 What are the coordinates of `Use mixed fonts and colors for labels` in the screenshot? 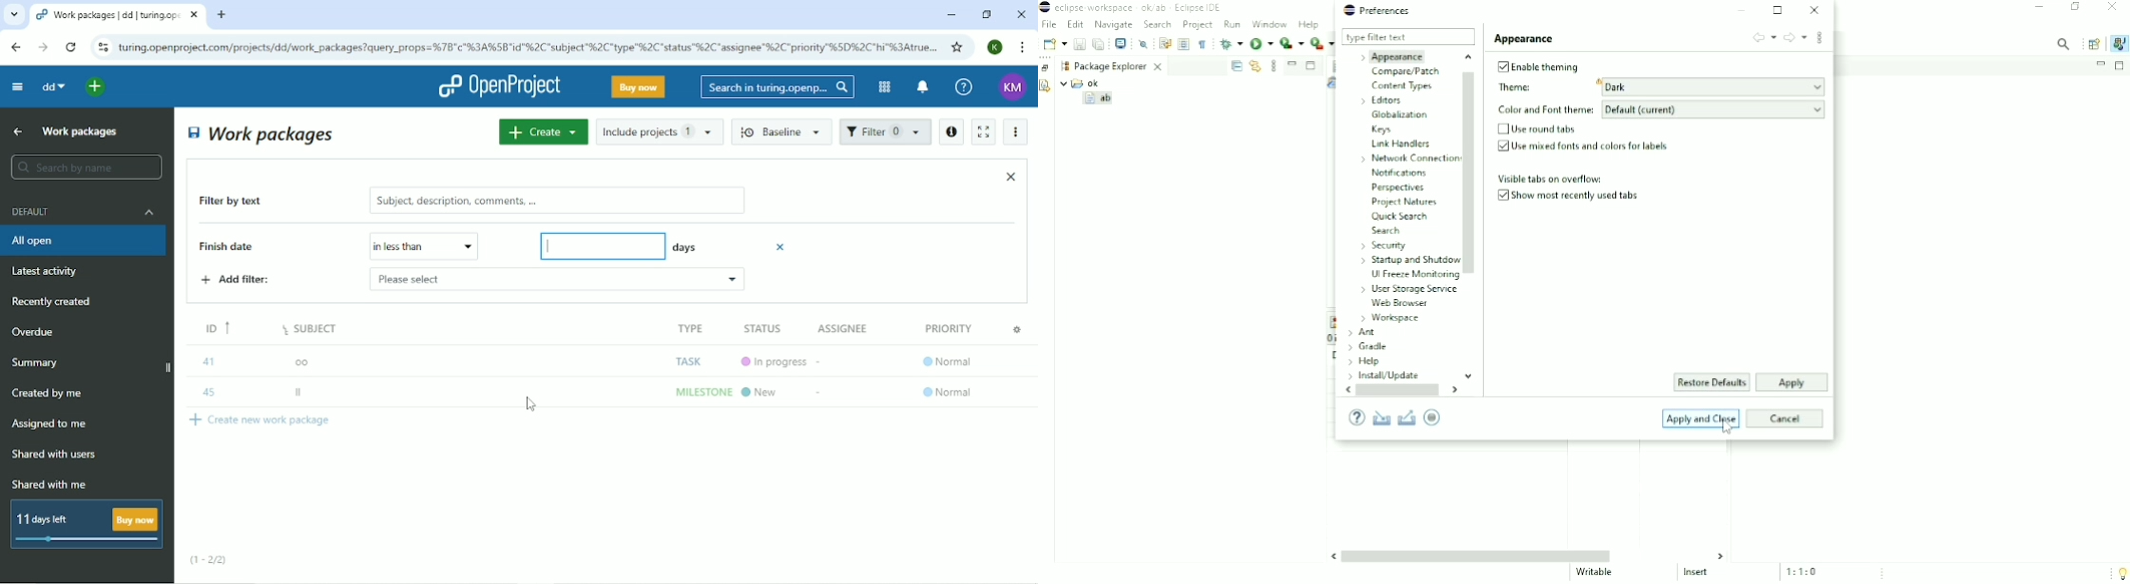 It's located at (1581, 147).